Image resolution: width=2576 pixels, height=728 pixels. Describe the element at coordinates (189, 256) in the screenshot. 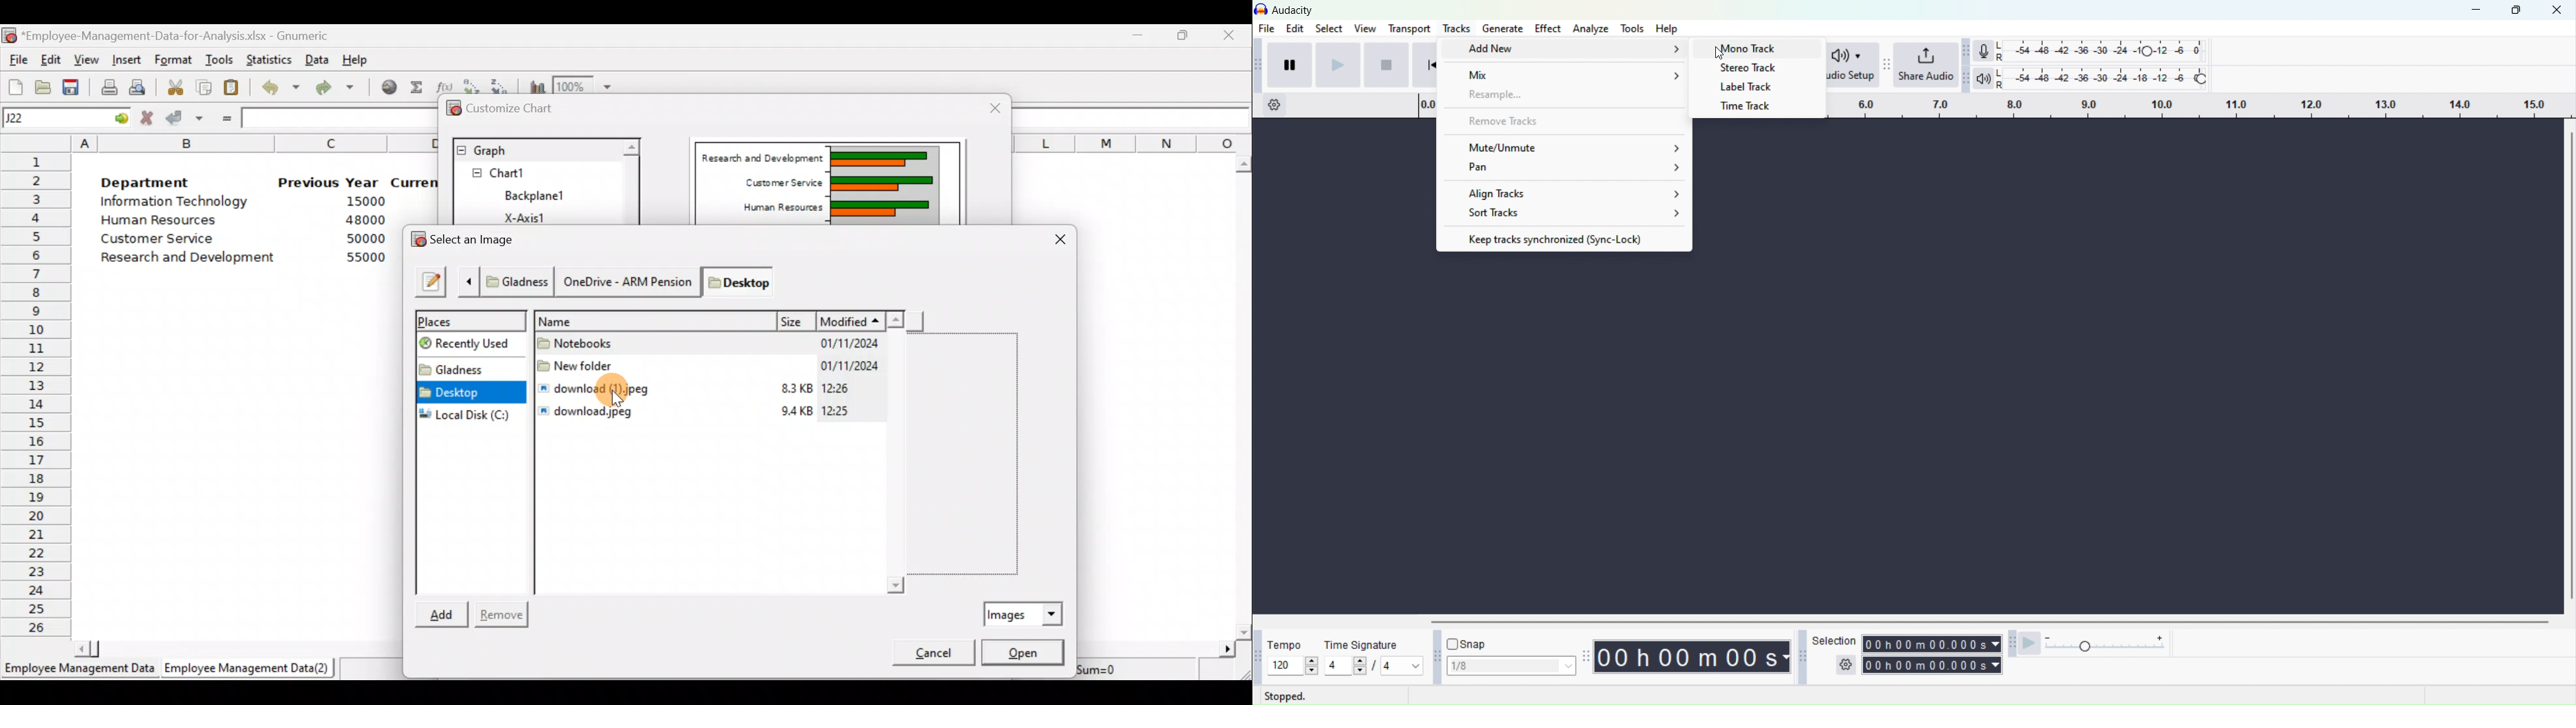

I see `Research and development` at that location.